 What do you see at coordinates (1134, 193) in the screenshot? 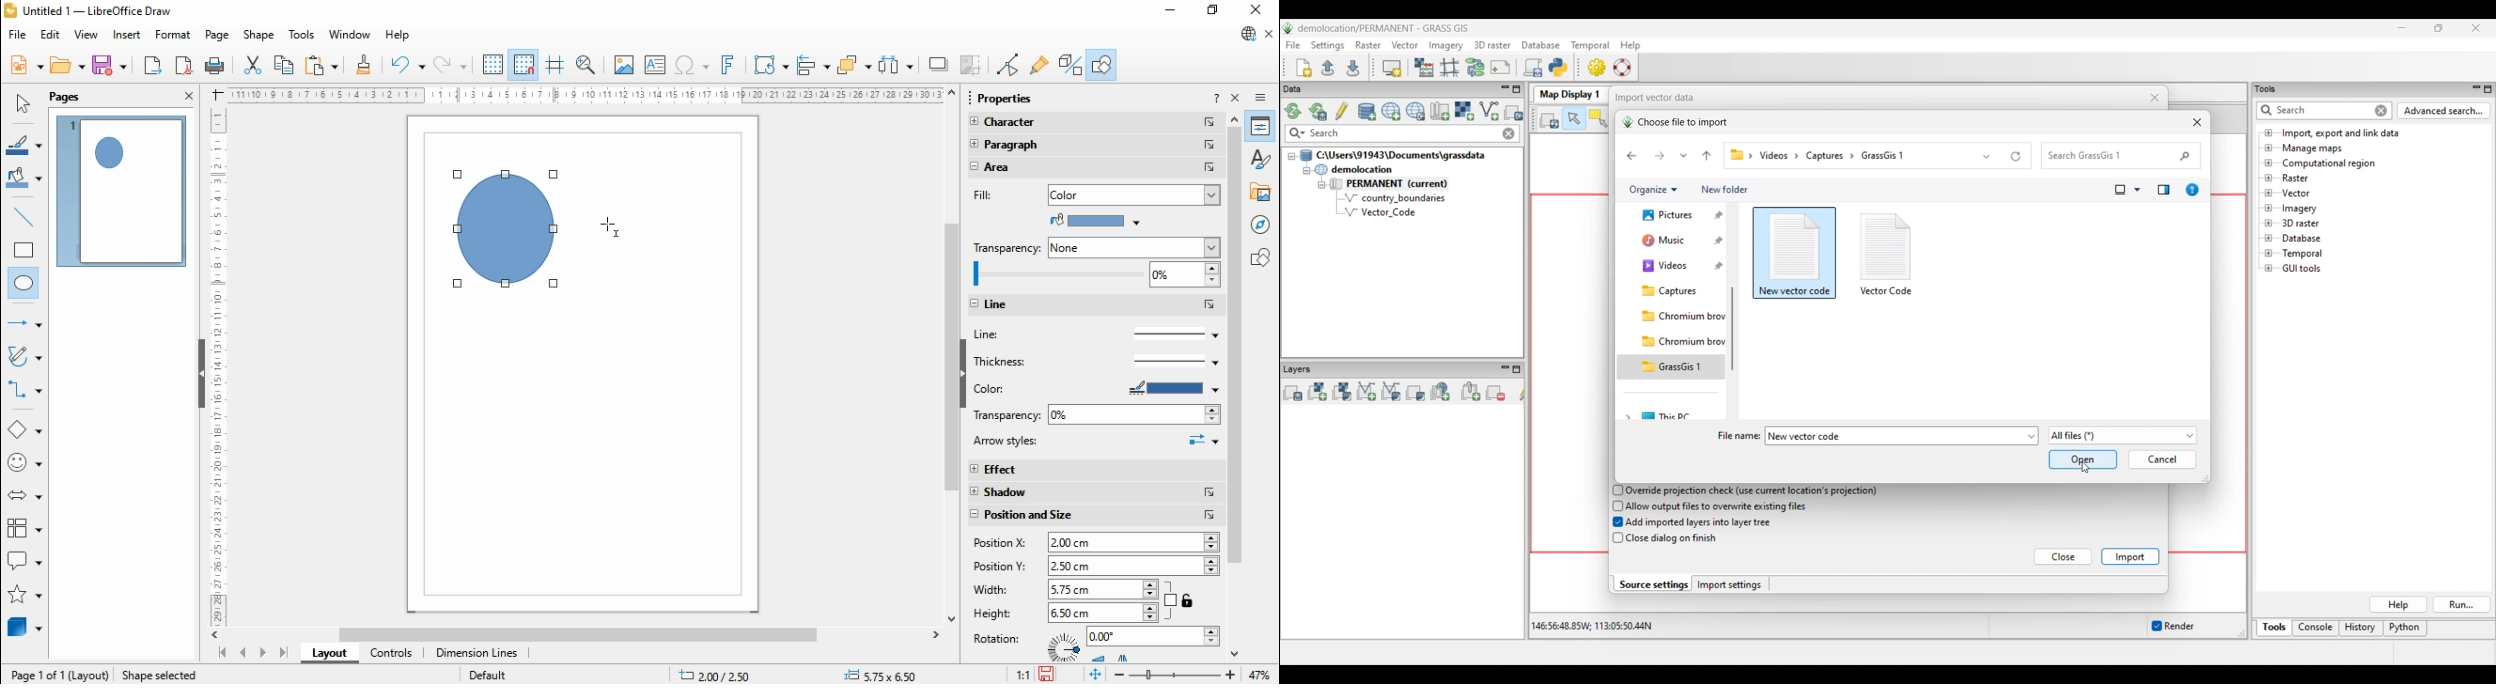
I see `color` at bounding box center [1134, 193].